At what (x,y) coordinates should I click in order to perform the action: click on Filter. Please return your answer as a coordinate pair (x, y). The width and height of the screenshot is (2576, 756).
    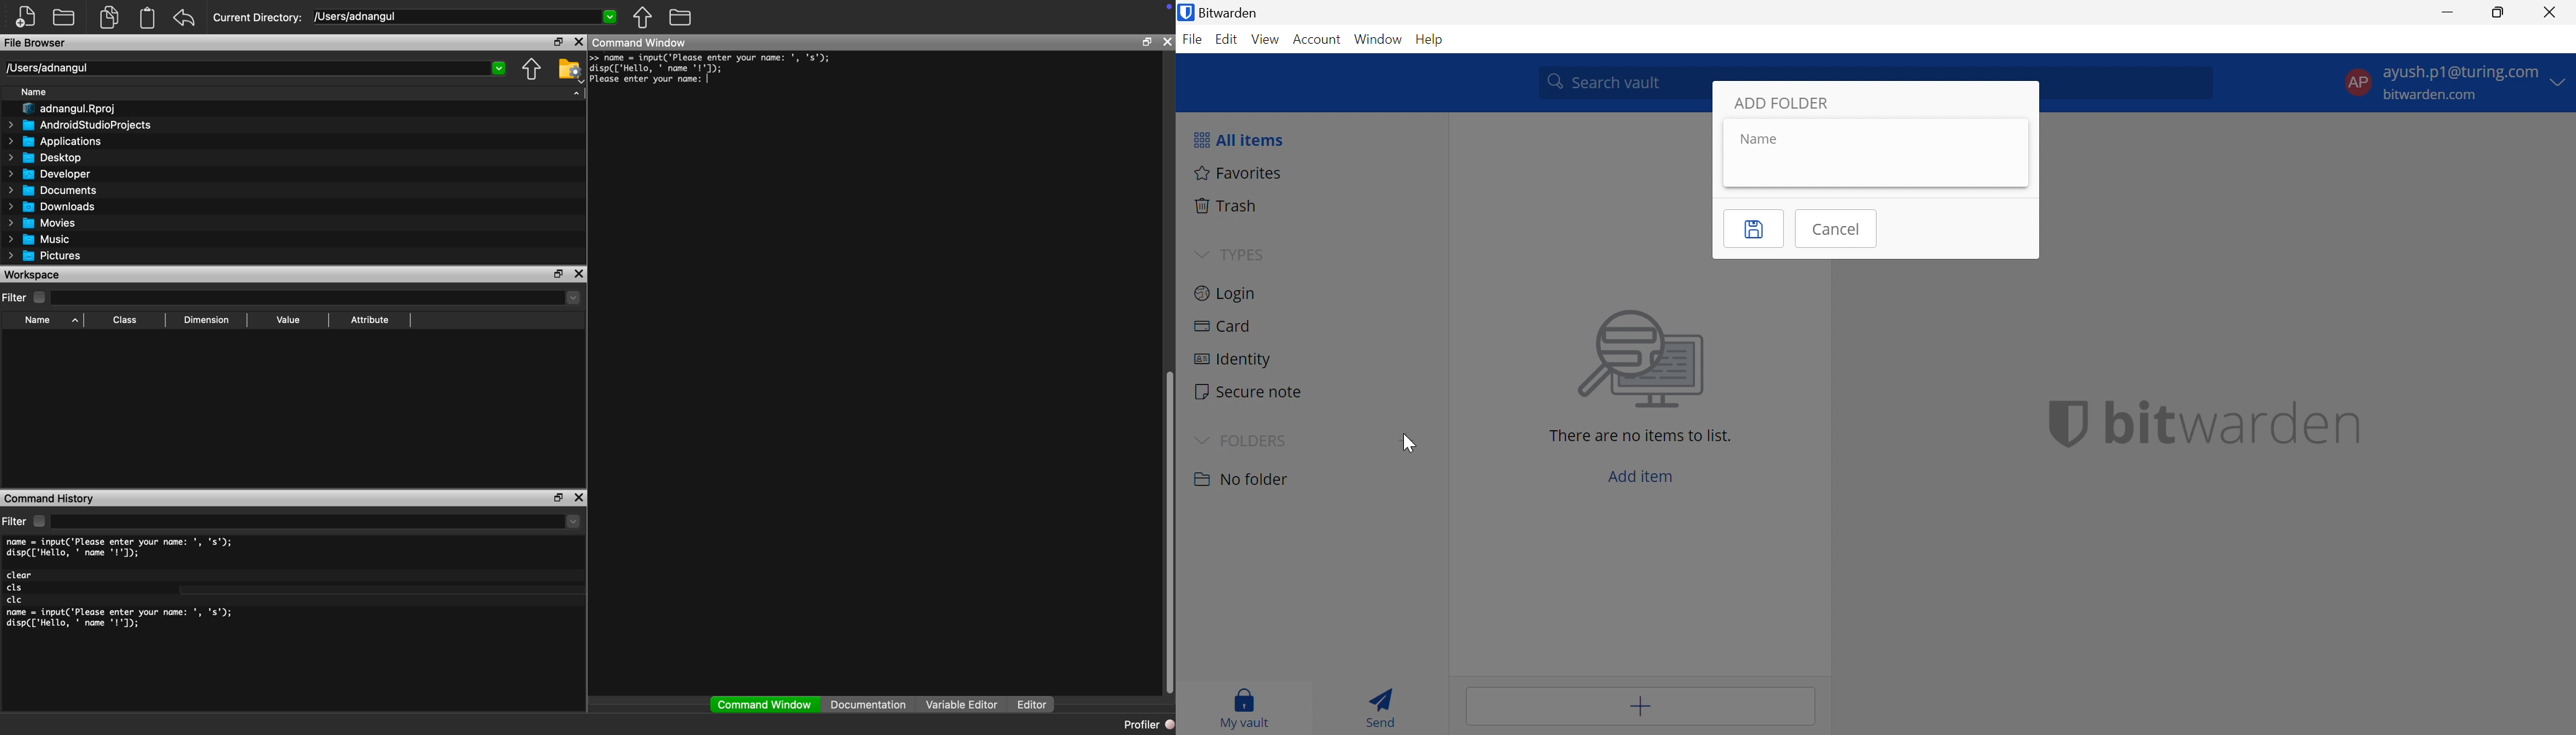
    Looking at the image, I should click on (26, 521).